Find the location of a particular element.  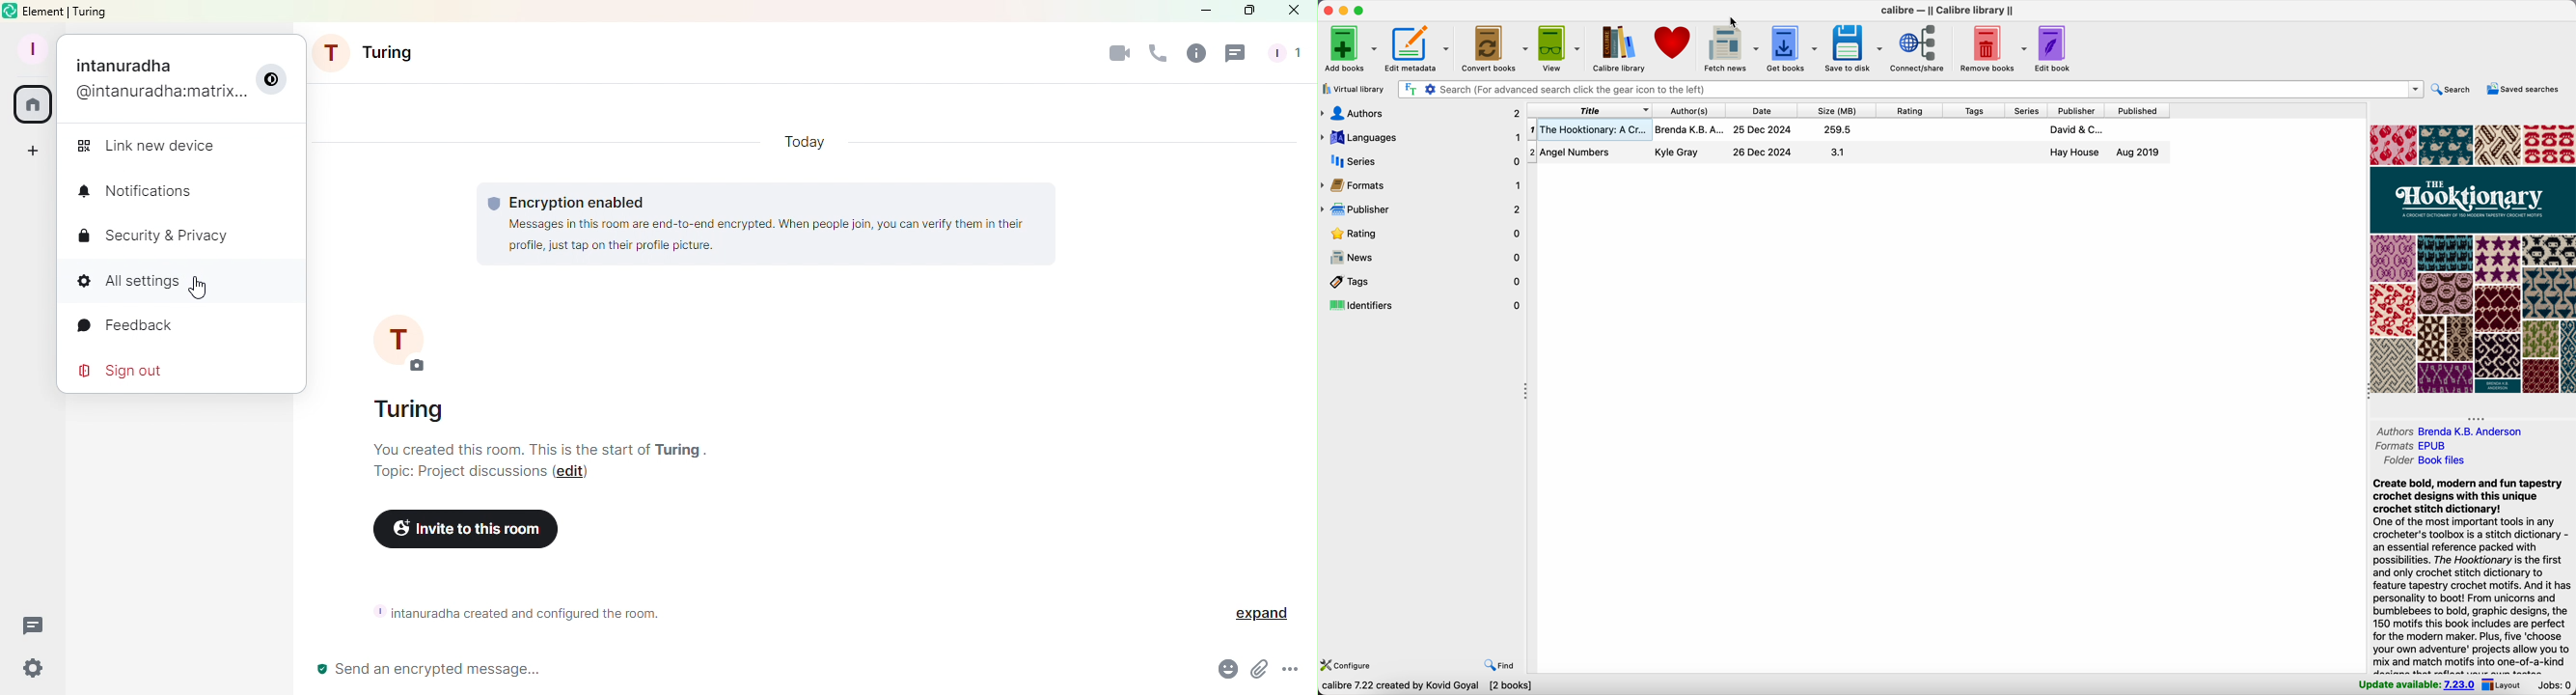

Notifications is located at coordinates (144, 193).